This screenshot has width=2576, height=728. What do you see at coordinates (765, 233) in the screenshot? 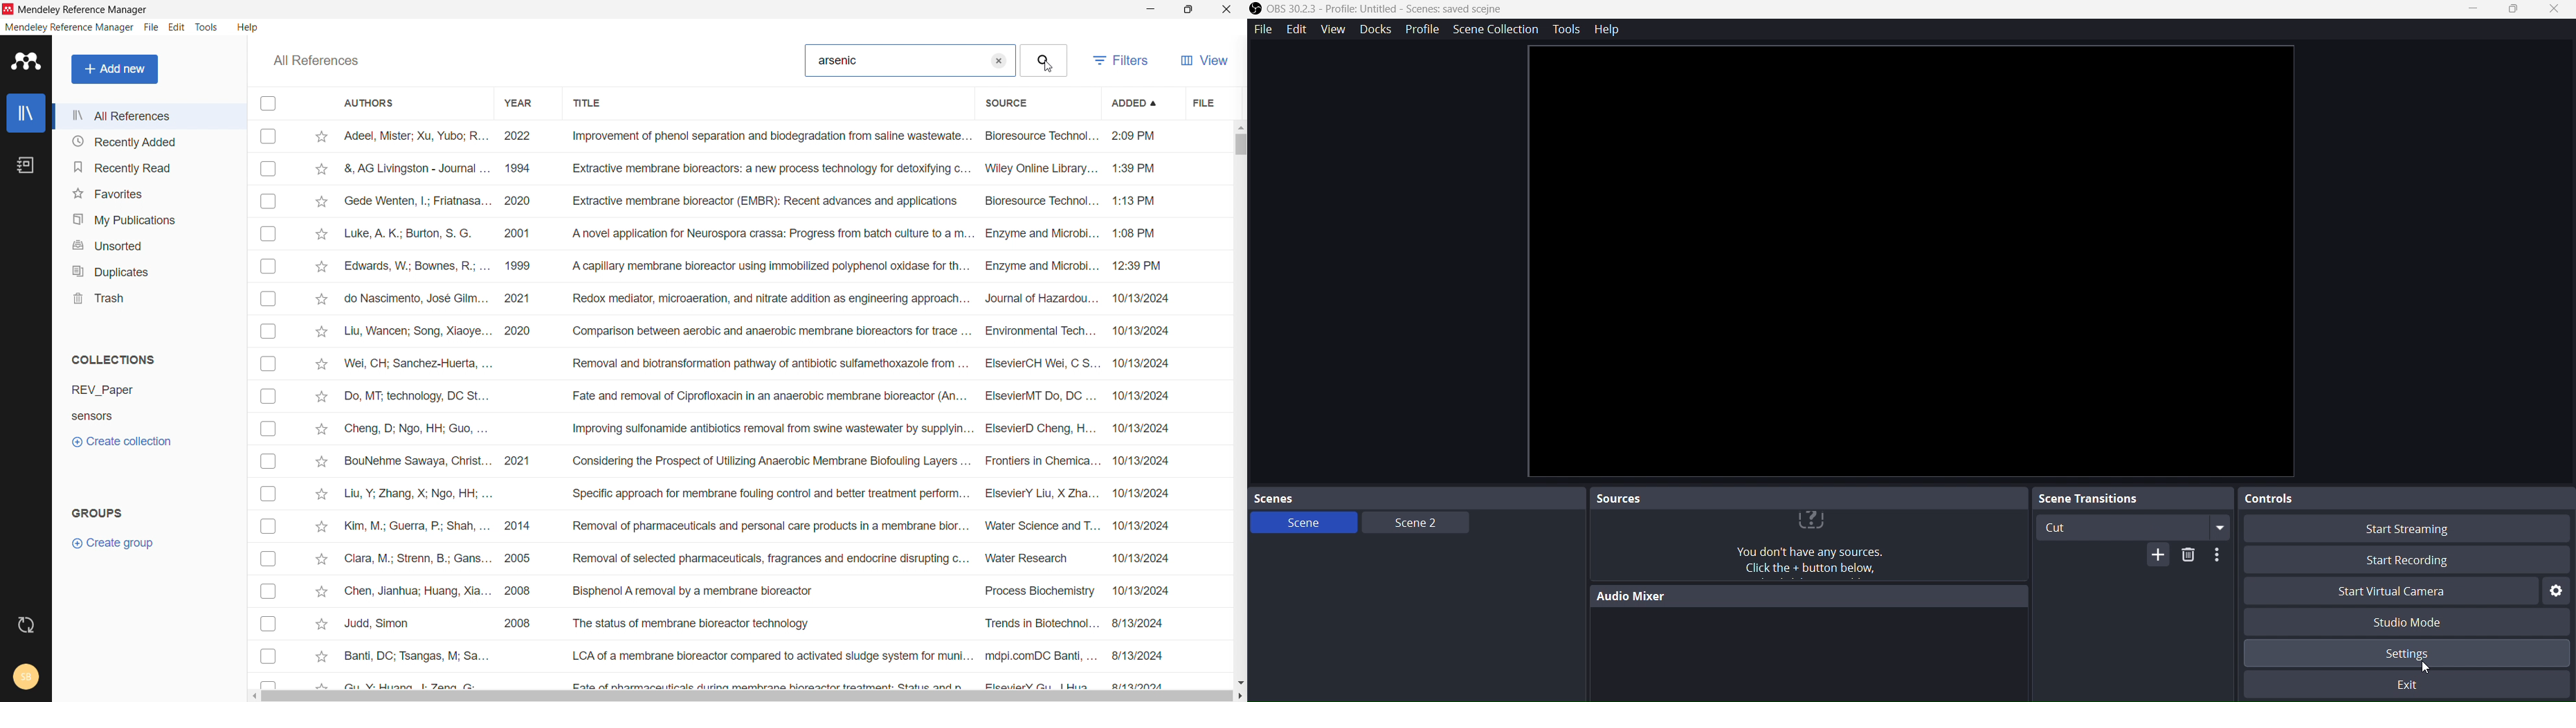
I see `Luke, A. K.; Burton, S. G. 2001 ‘A novel application for Neurospora crassa: Progress from batch culture toa m... Enzyme and Microbi... 1:08 PM` at bounding box center [765, 233].